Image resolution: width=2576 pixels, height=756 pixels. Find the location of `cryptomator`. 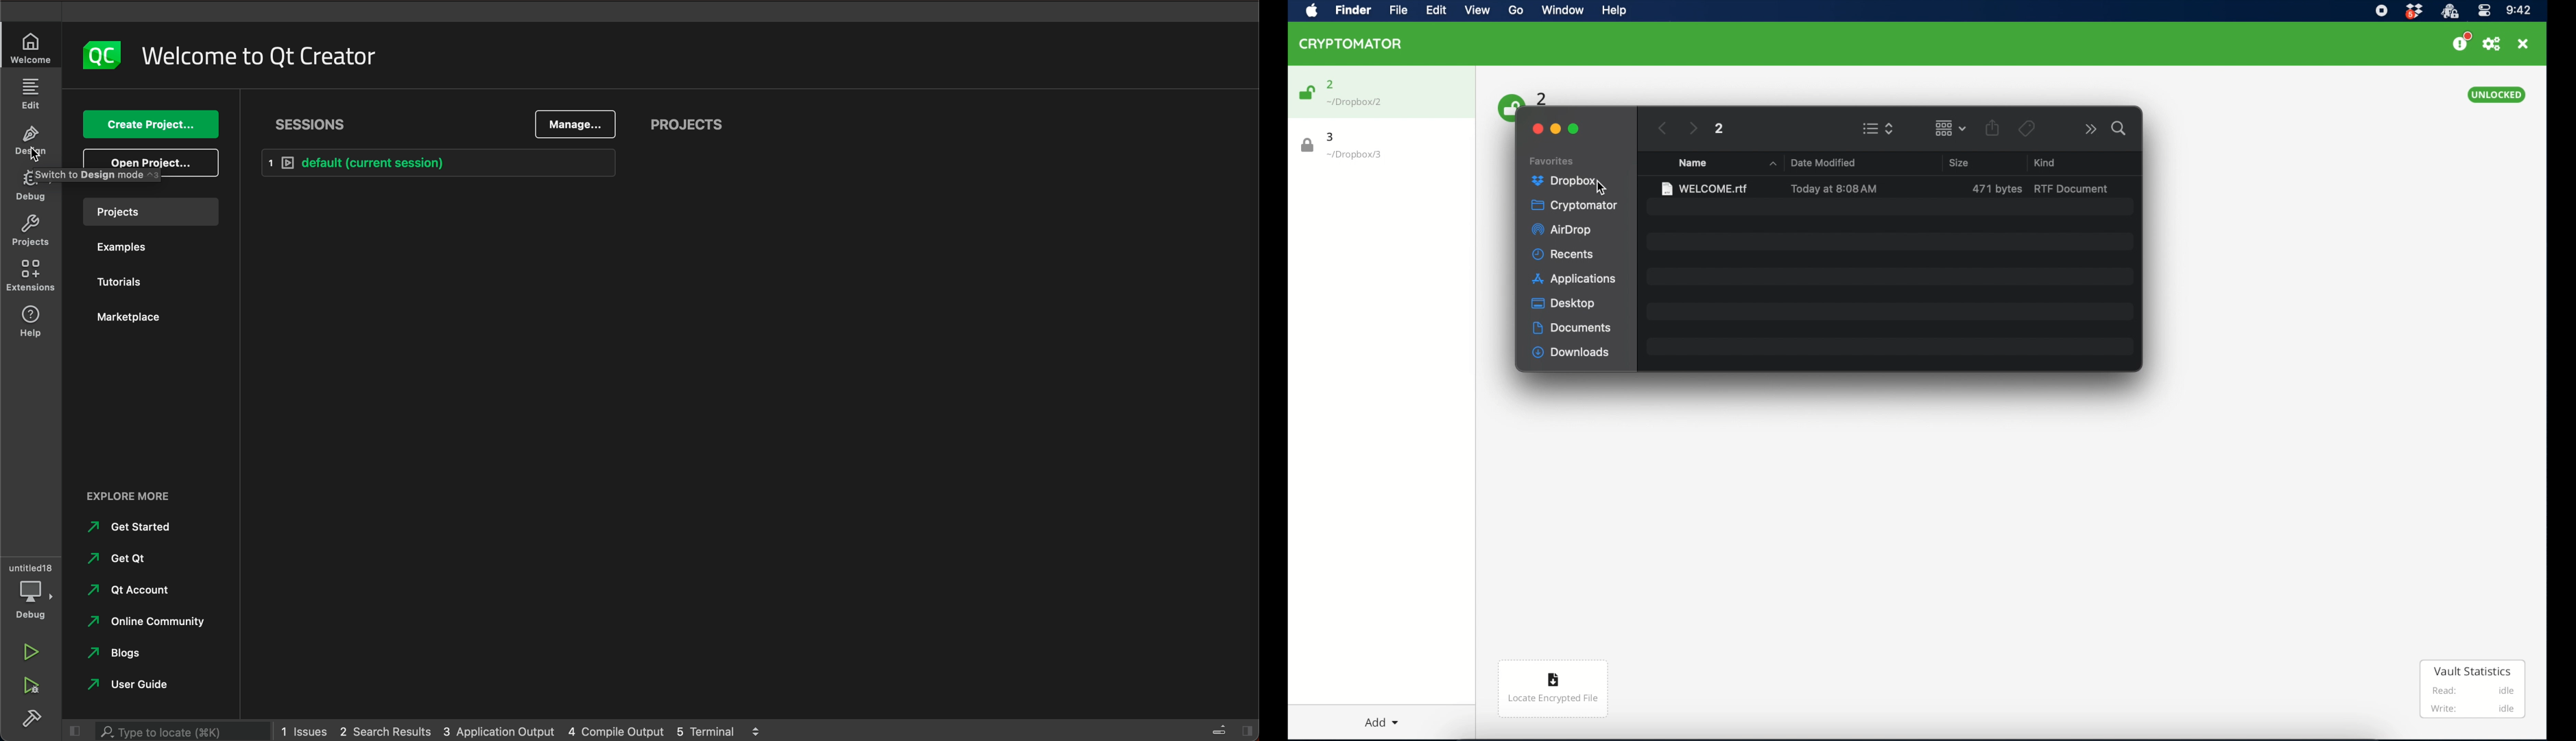

cryptomator is located at coordinates (1351, 43).